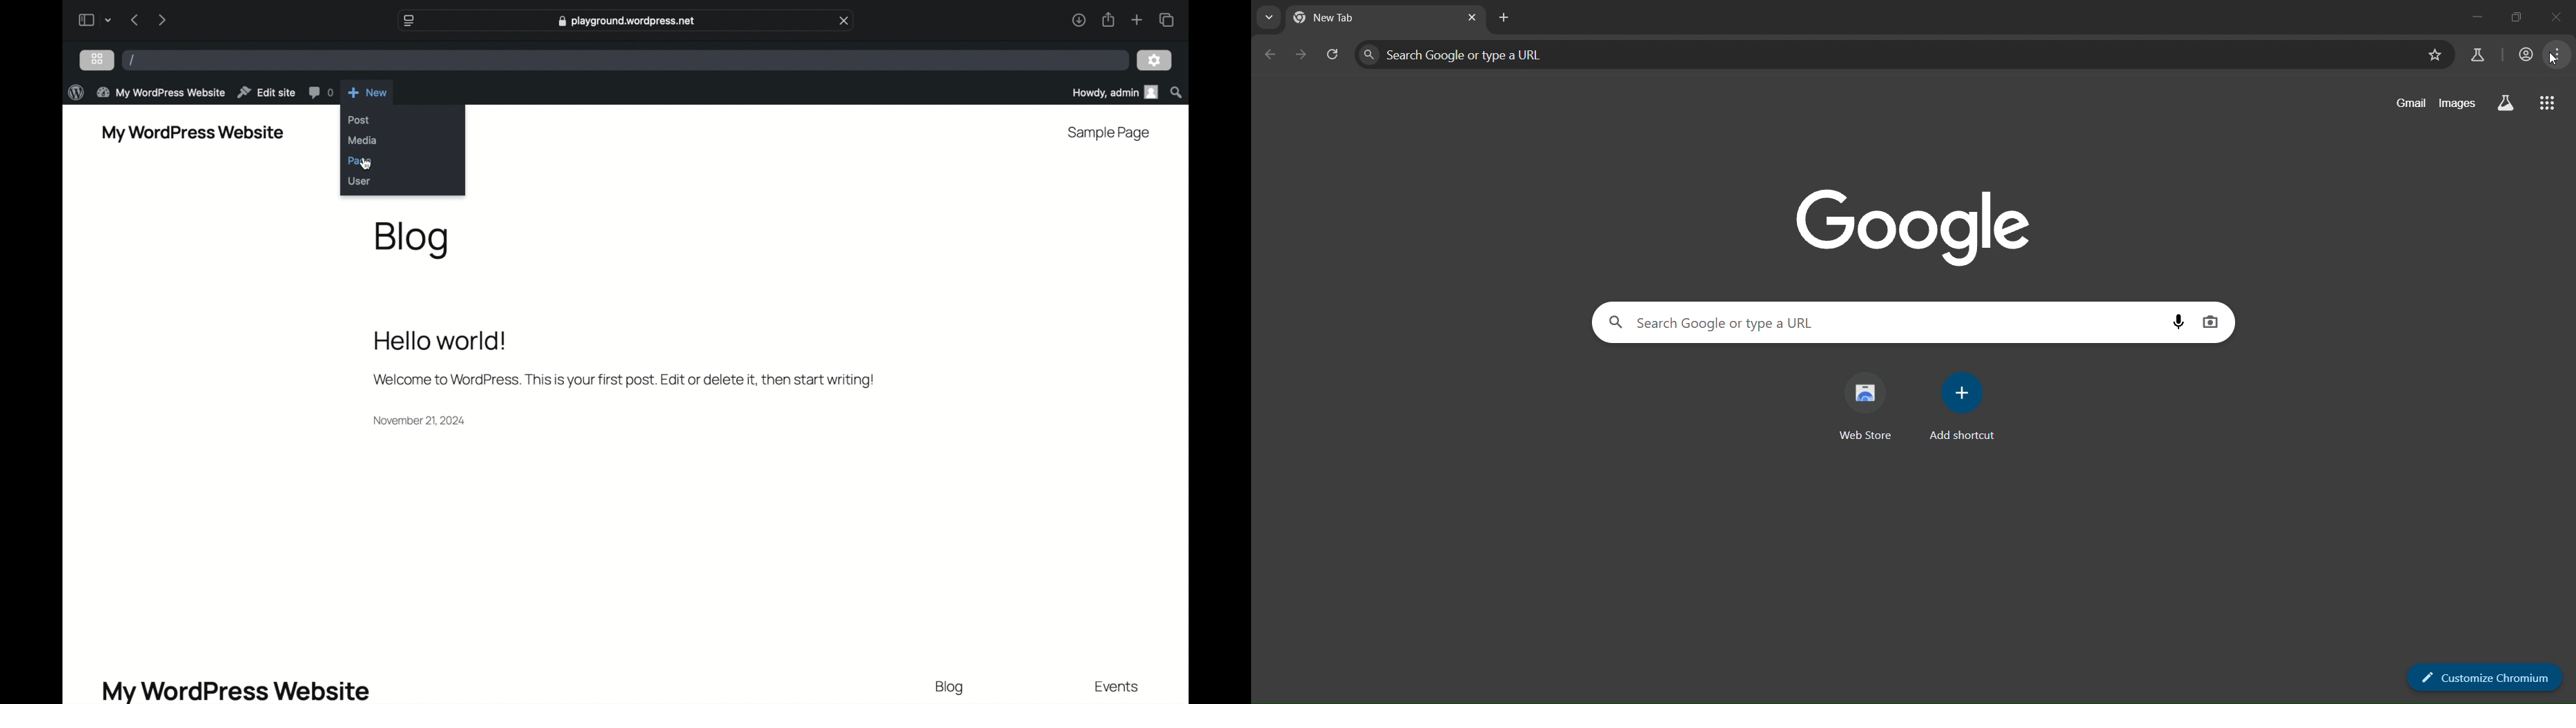  Describe the element at coordinates (407, 21) in the screenshot. I see `website settings` at that location.